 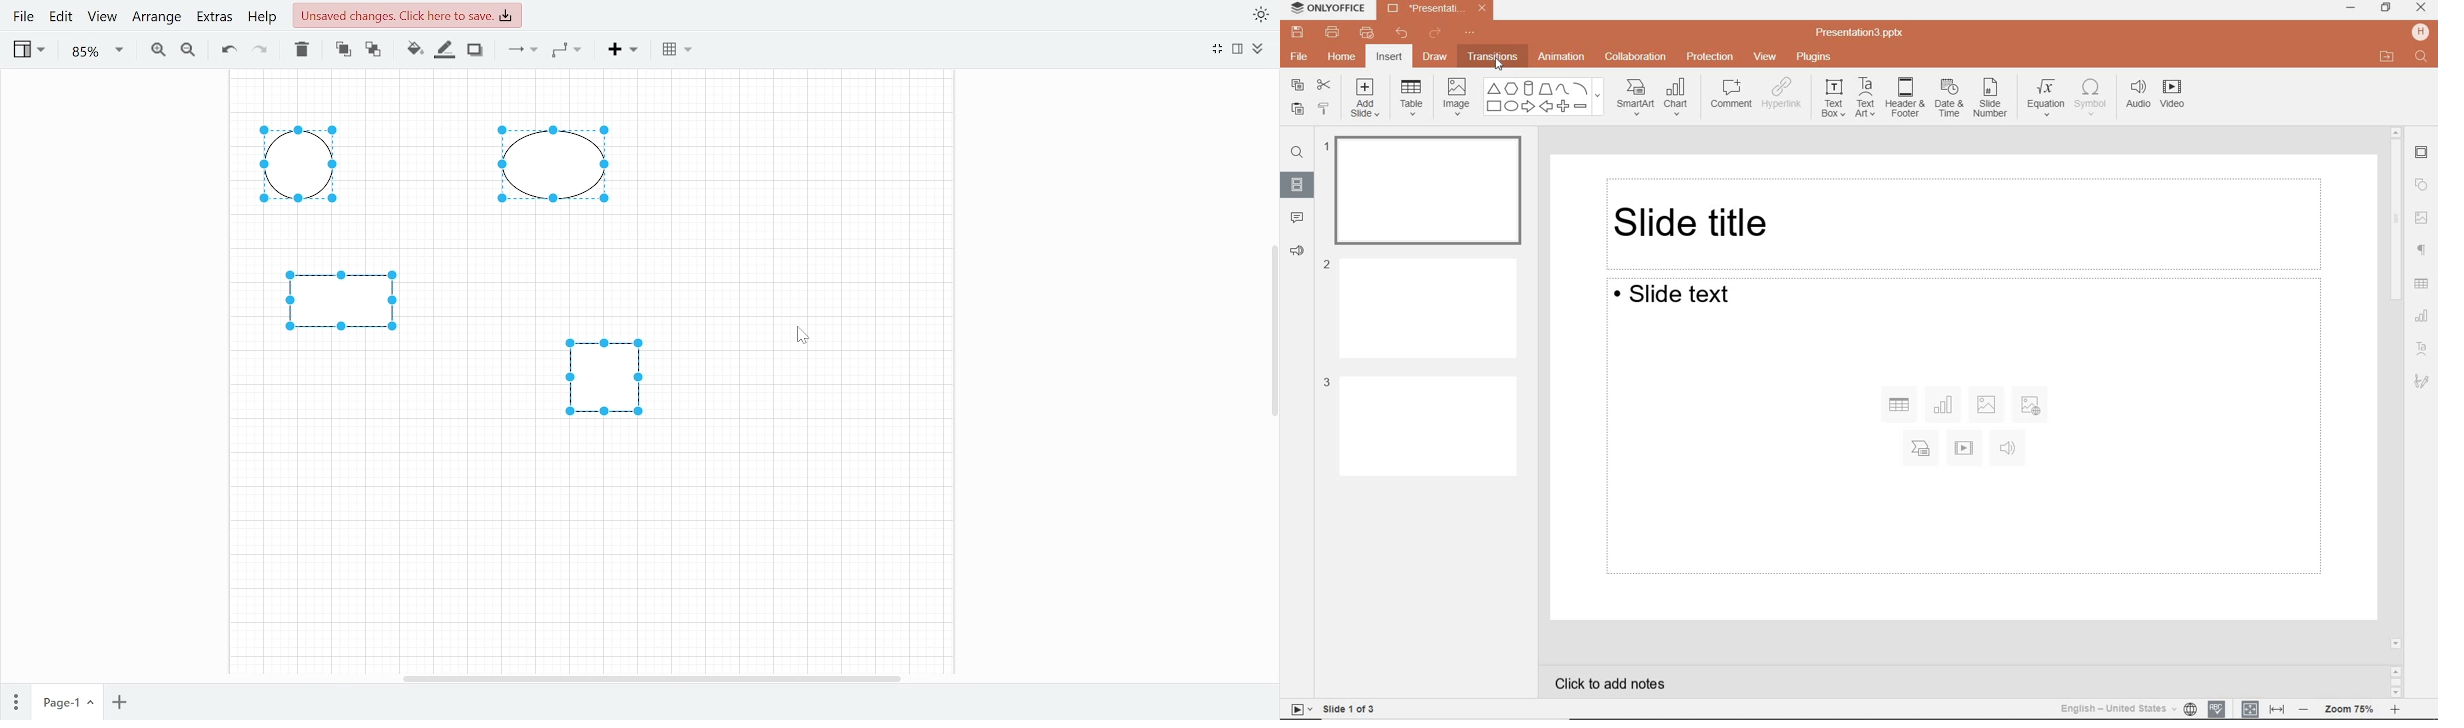 I want to click on draw, so click(x=1436, y=58).